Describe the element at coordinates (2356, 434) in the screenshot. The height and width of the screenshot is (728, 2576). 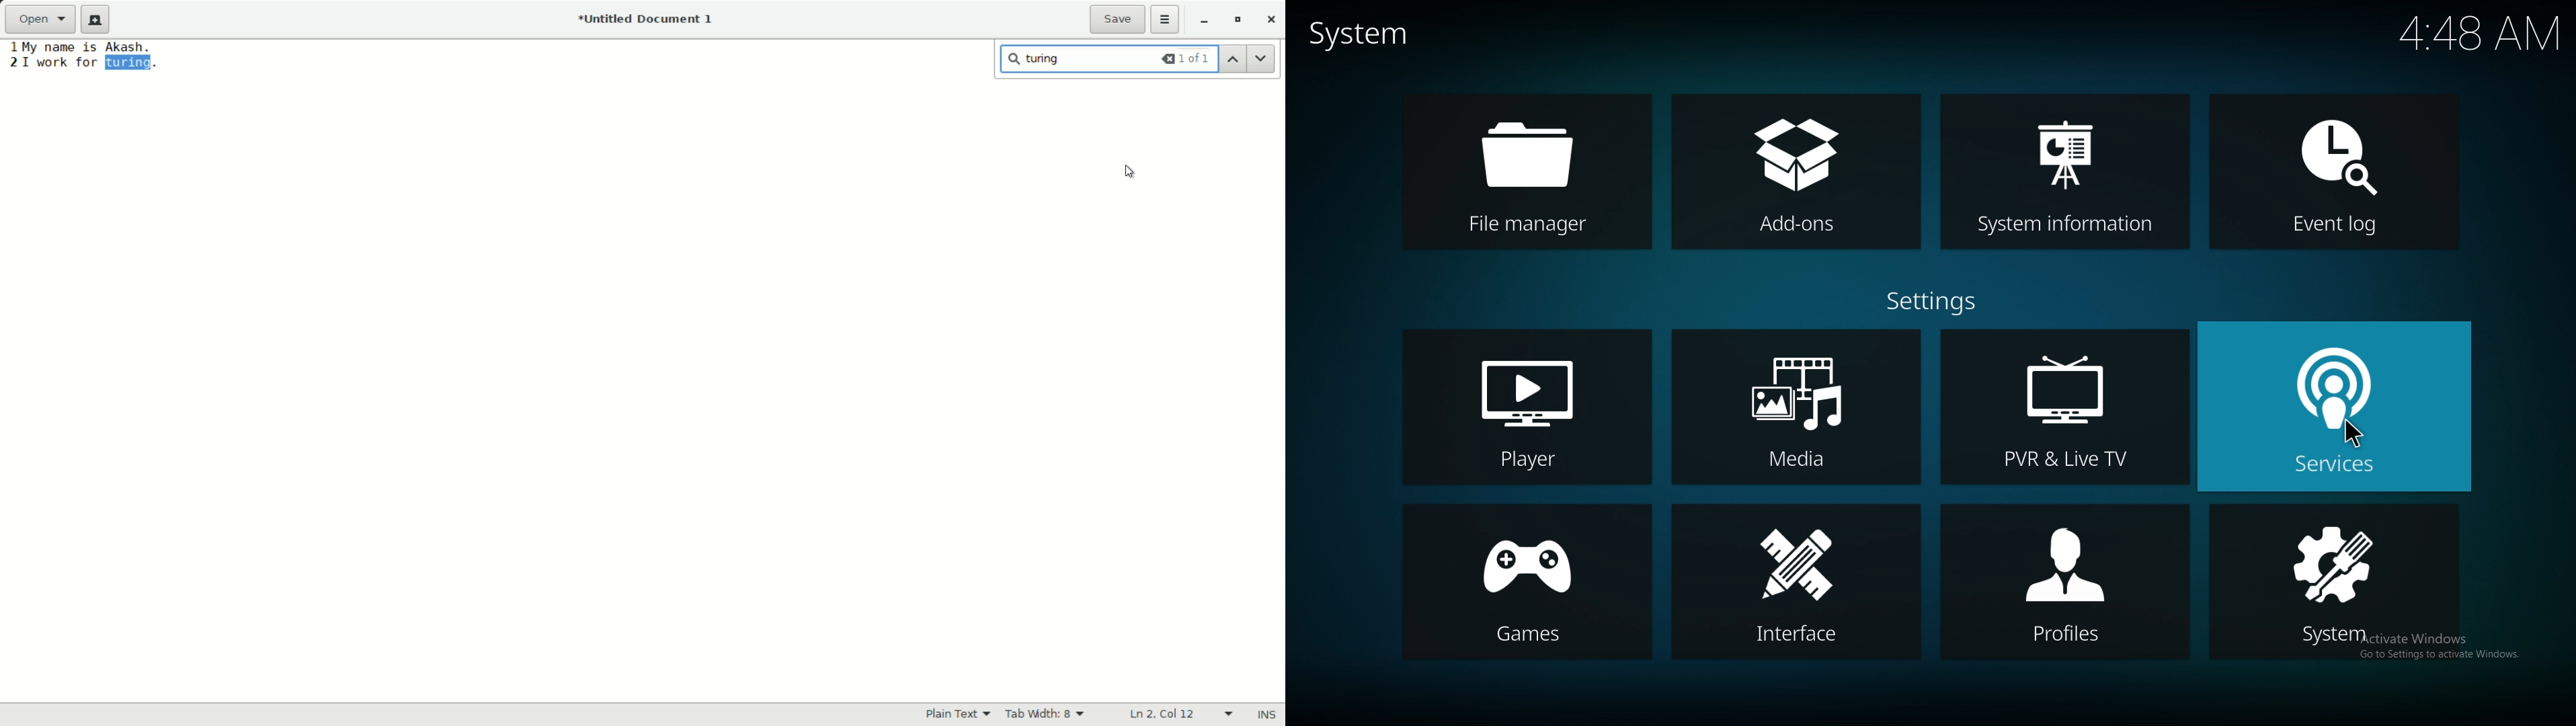
I see `` at that location.